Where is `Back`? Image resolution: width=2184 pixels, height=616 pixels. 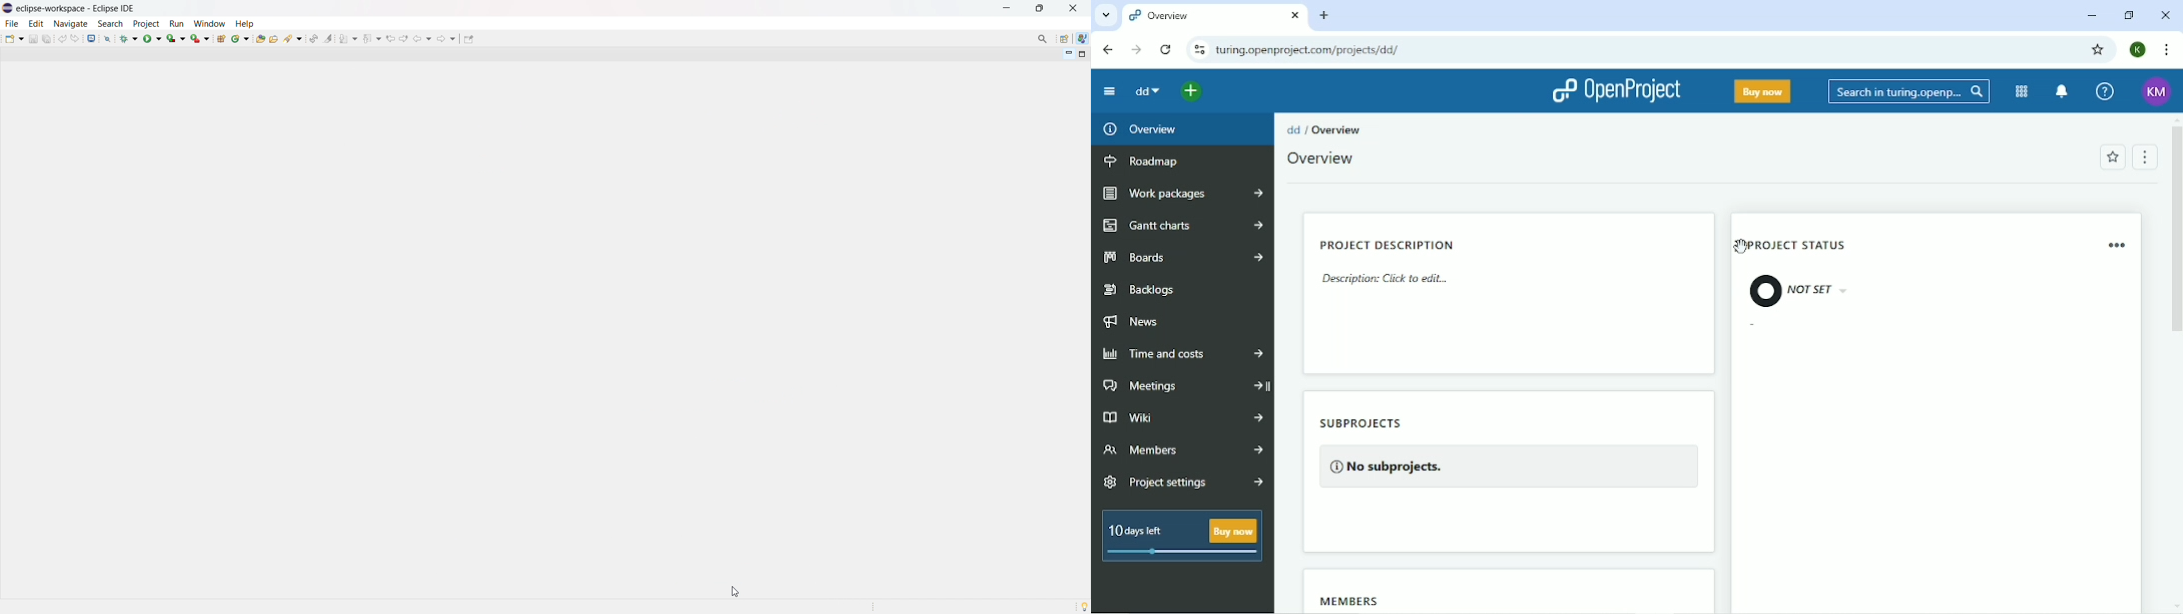
Back is located at coordinates (1108, 49).